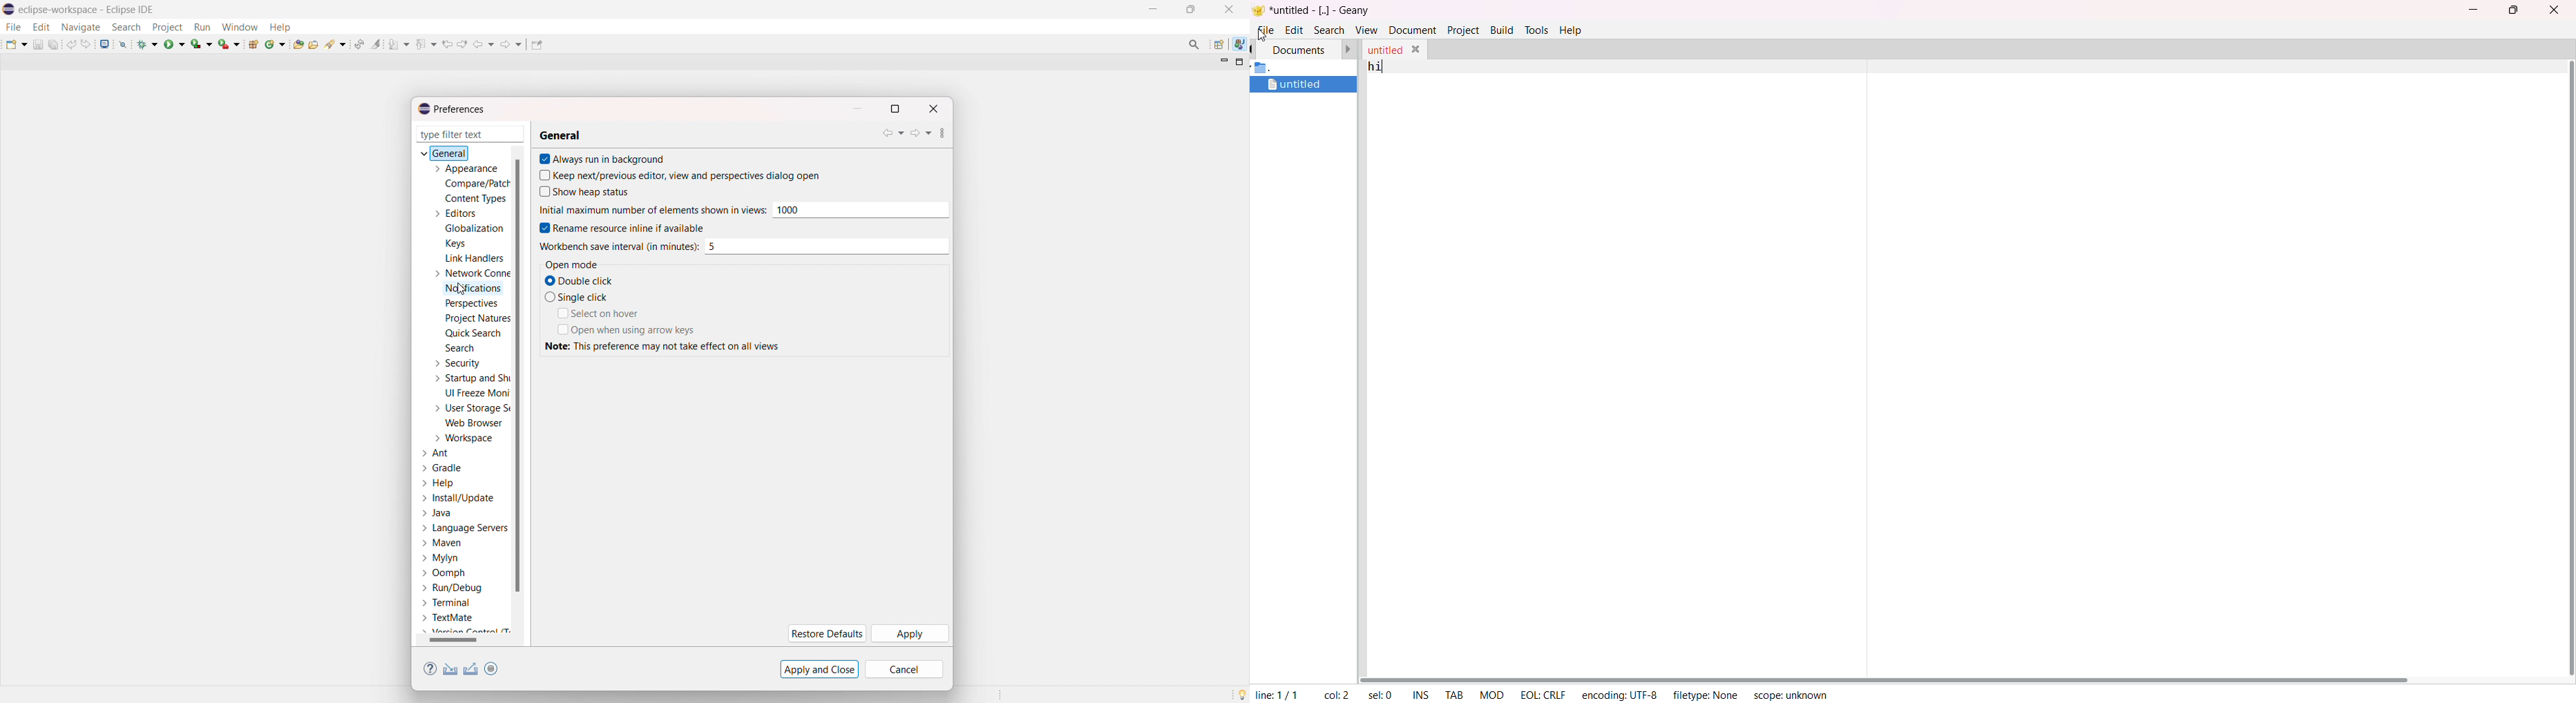 This screenshot has width=2576, height=728. I want to click on minimize, so click(1156, 9).